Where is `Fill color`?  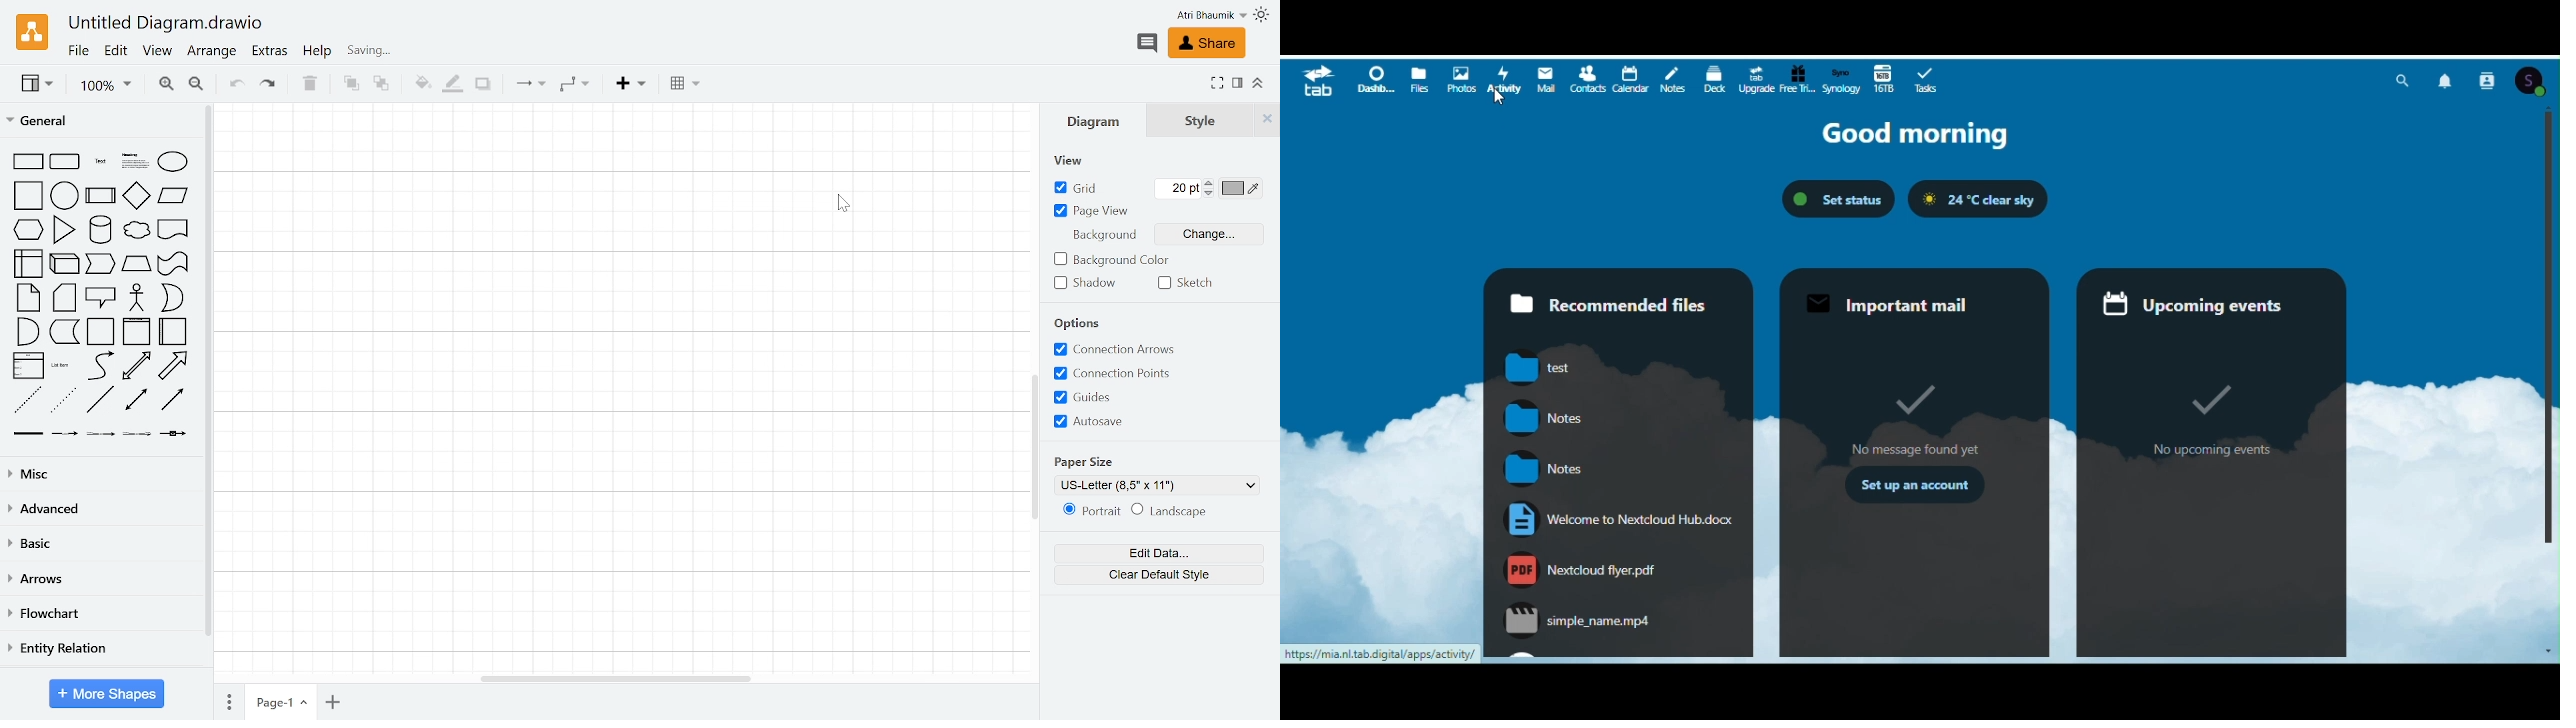 Fill color is located at coordinates (420, 84).